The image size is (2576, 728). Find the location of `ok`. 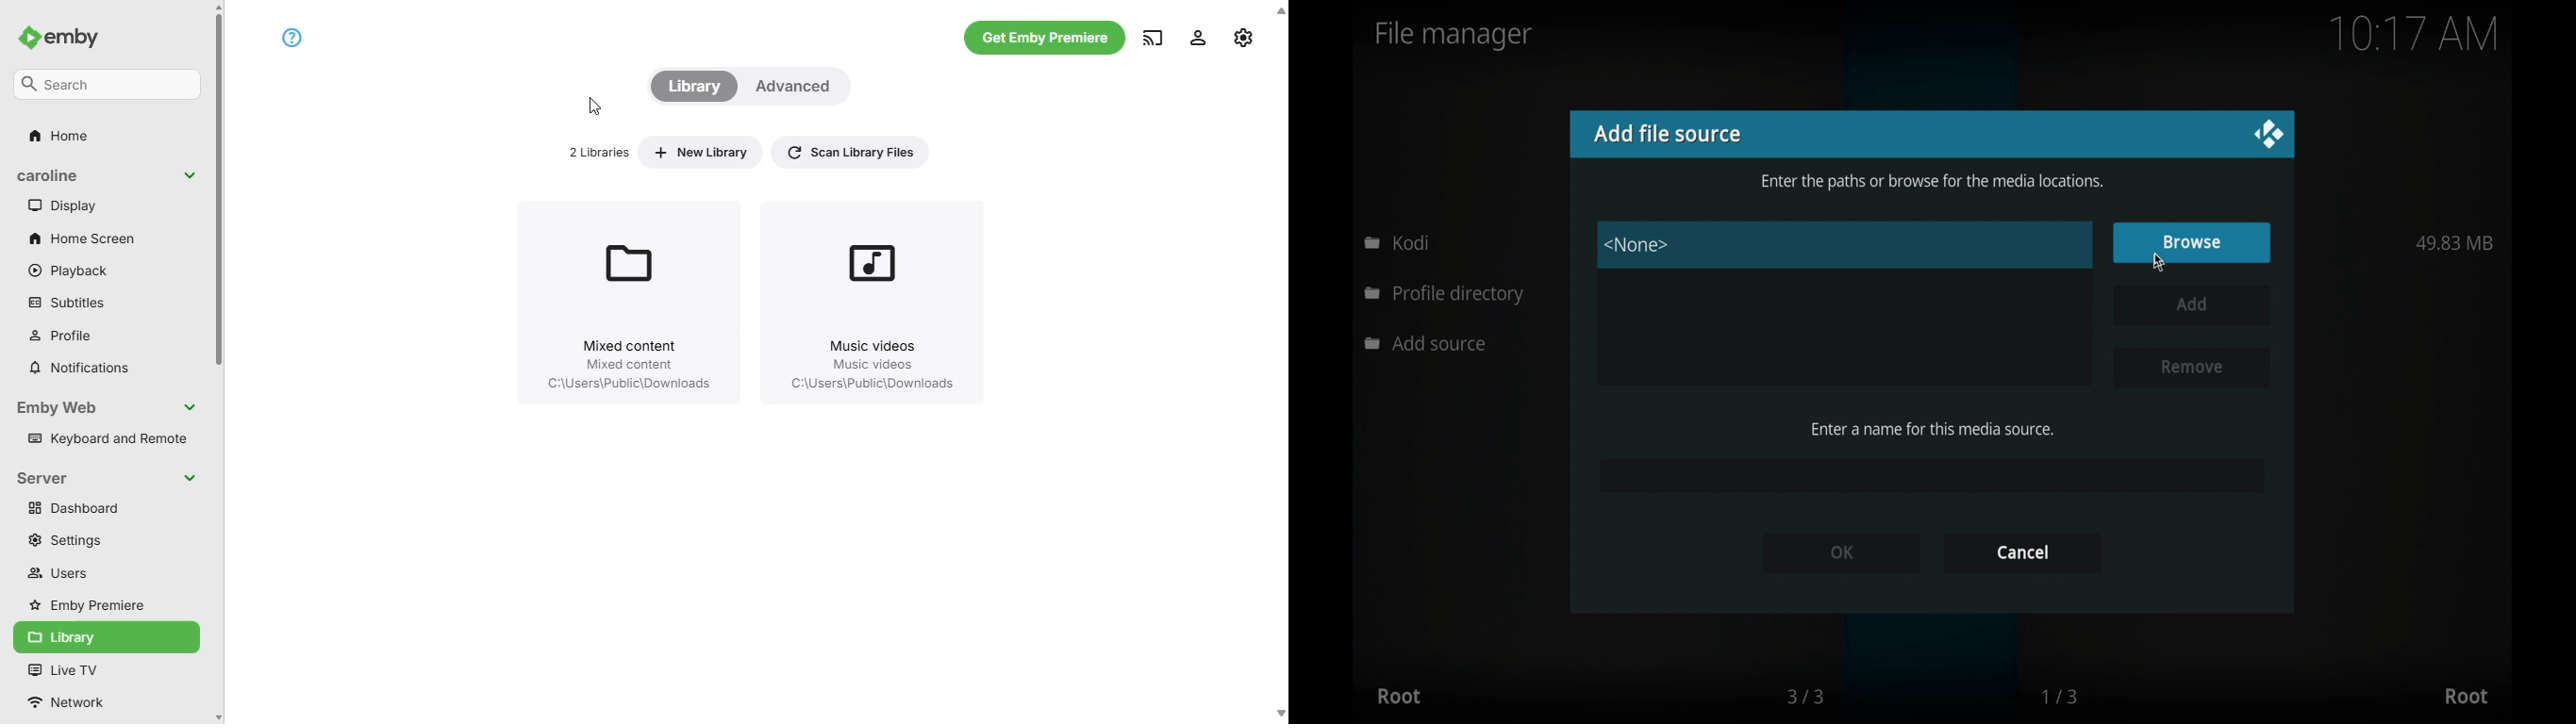

ok is located at coordinates (1843, 552).